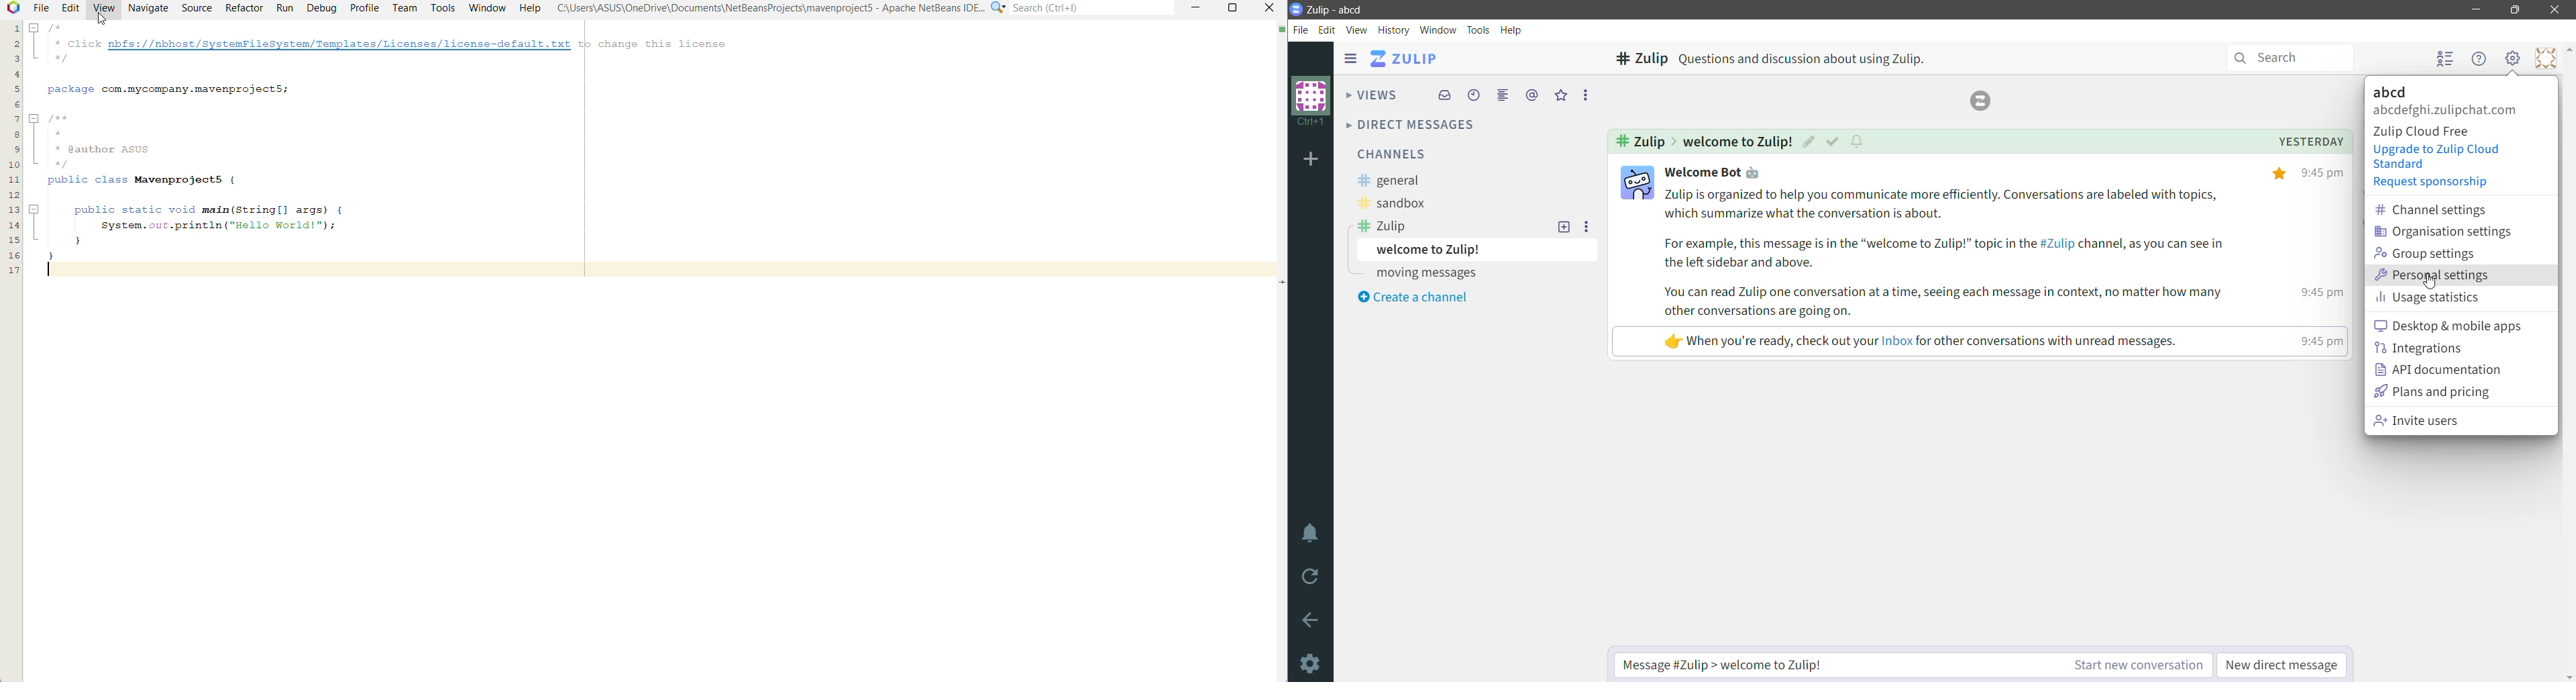  Describe the element at coordinates (1327, 30) in the screenshot. I see `Edit` at that location.